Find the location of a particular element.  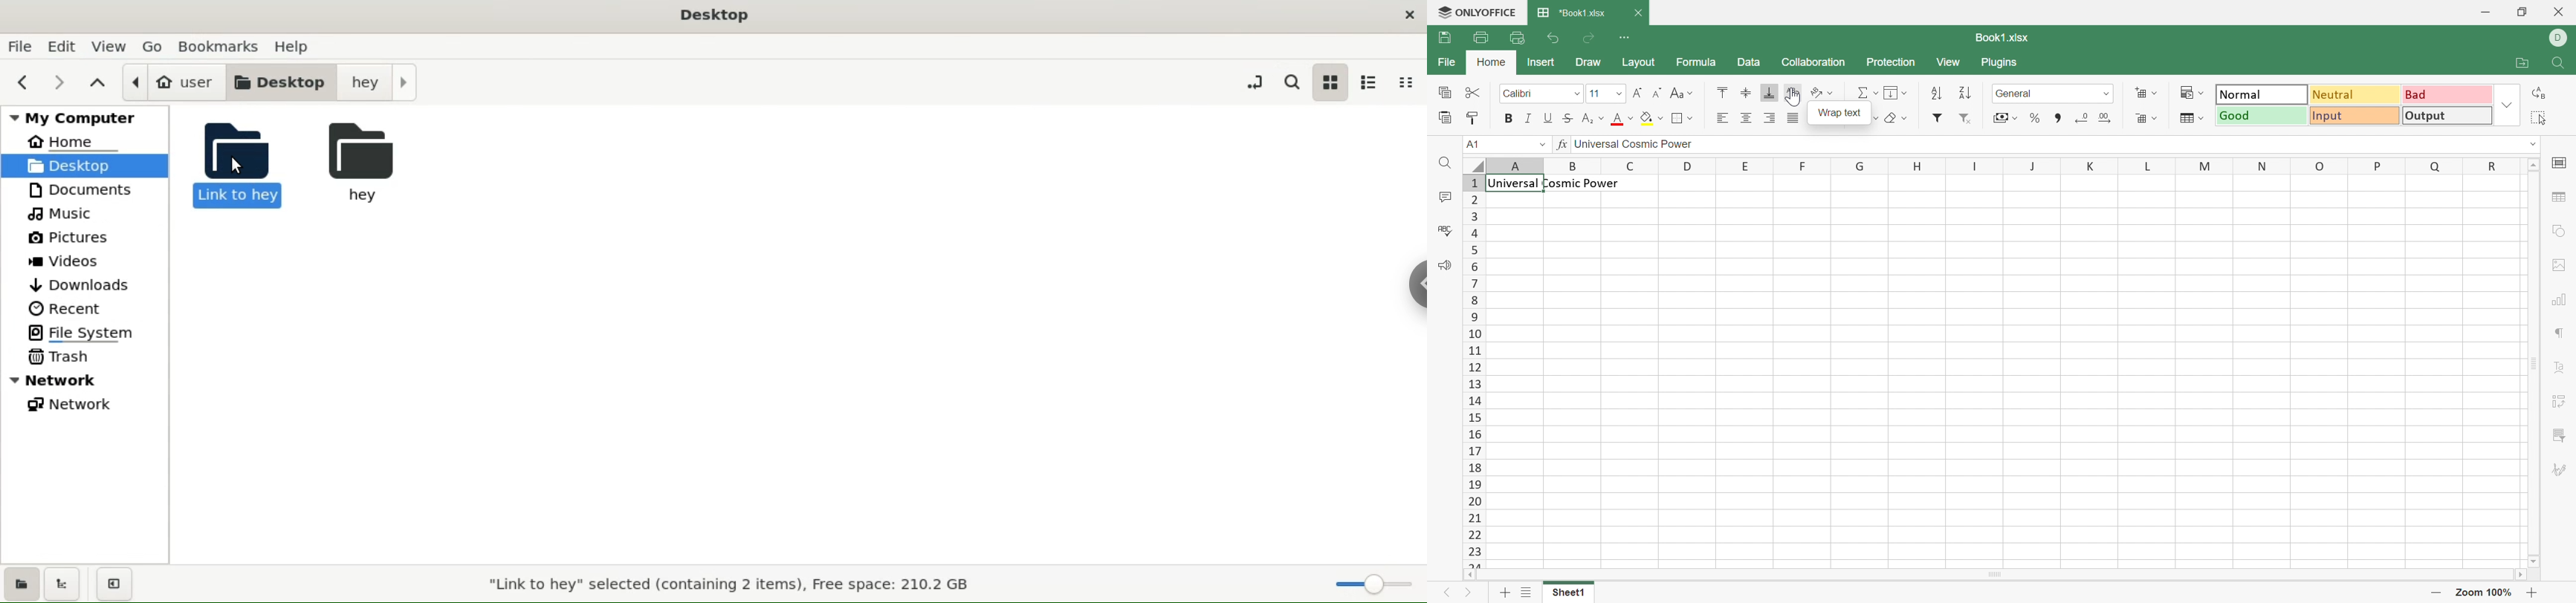

Input is located at coordinates (2358, 116).